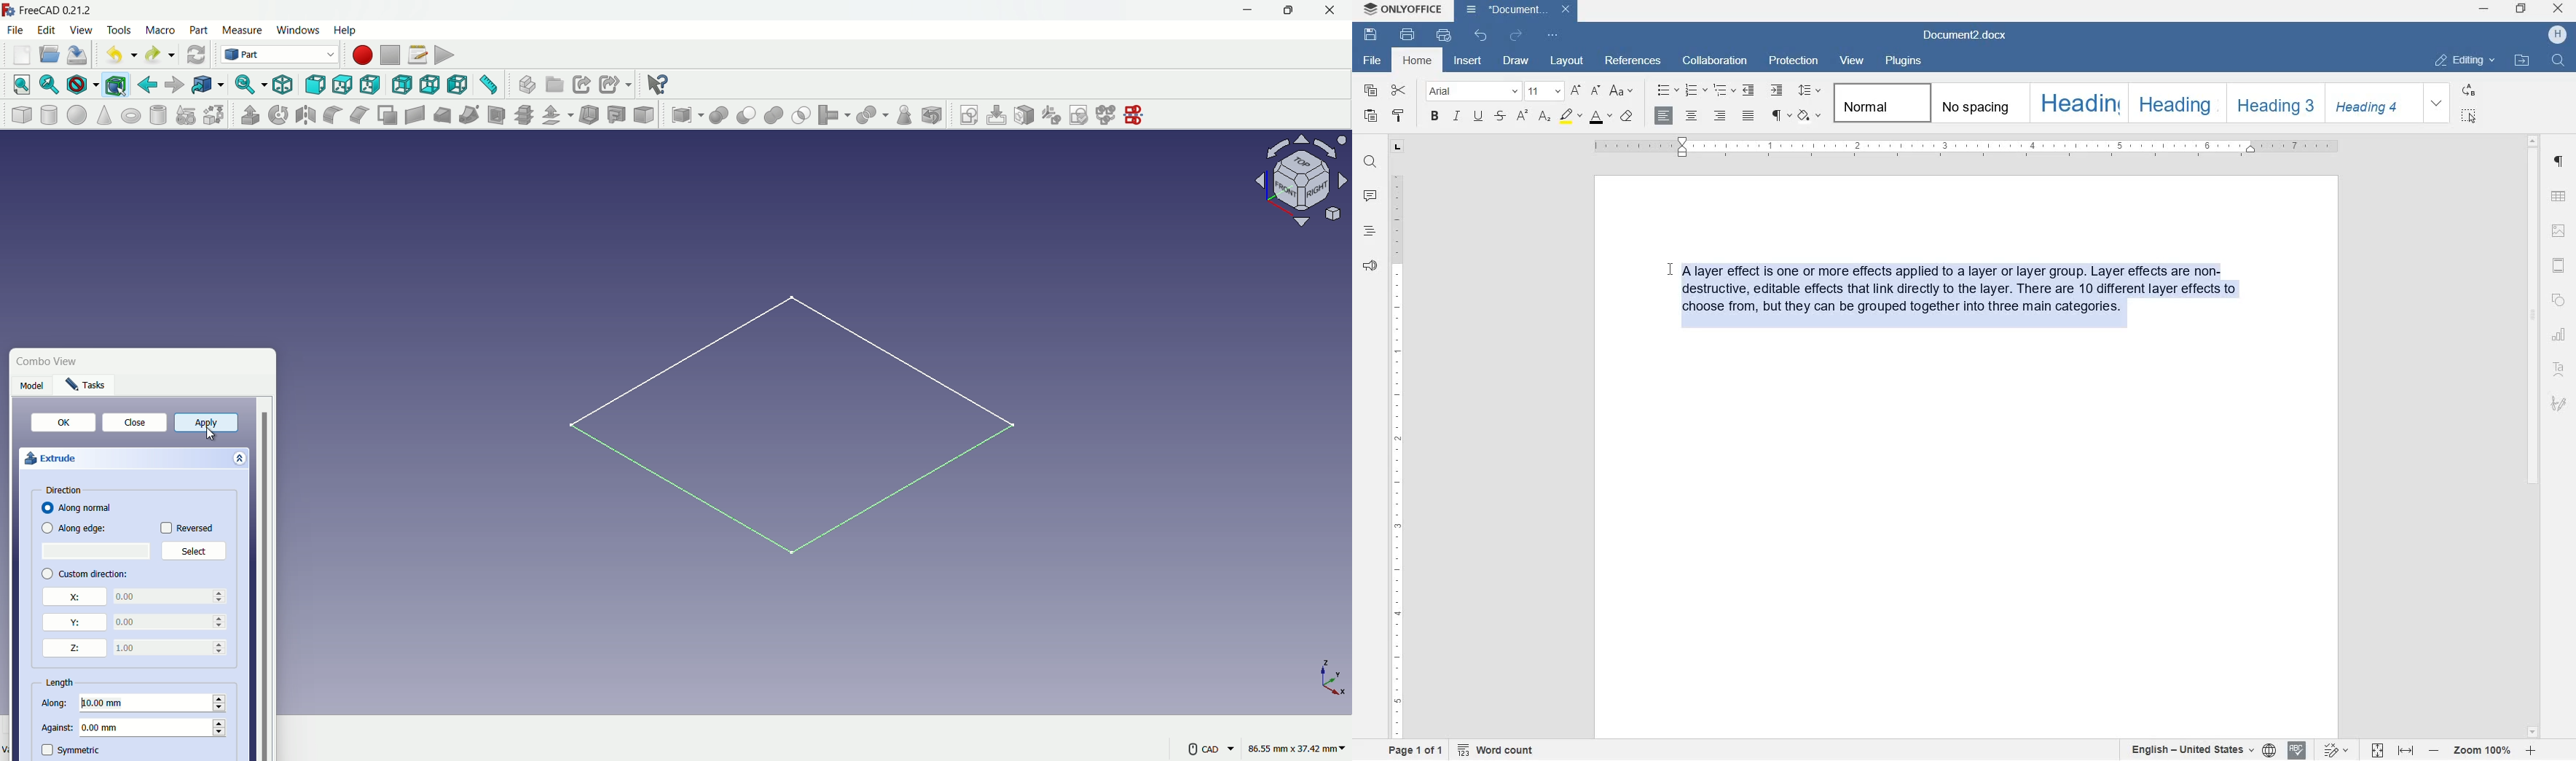 The image size is (2576, 784). Describe the element at coordinates (2175, 103) in the screenshot. I see `heading 2` at that location.